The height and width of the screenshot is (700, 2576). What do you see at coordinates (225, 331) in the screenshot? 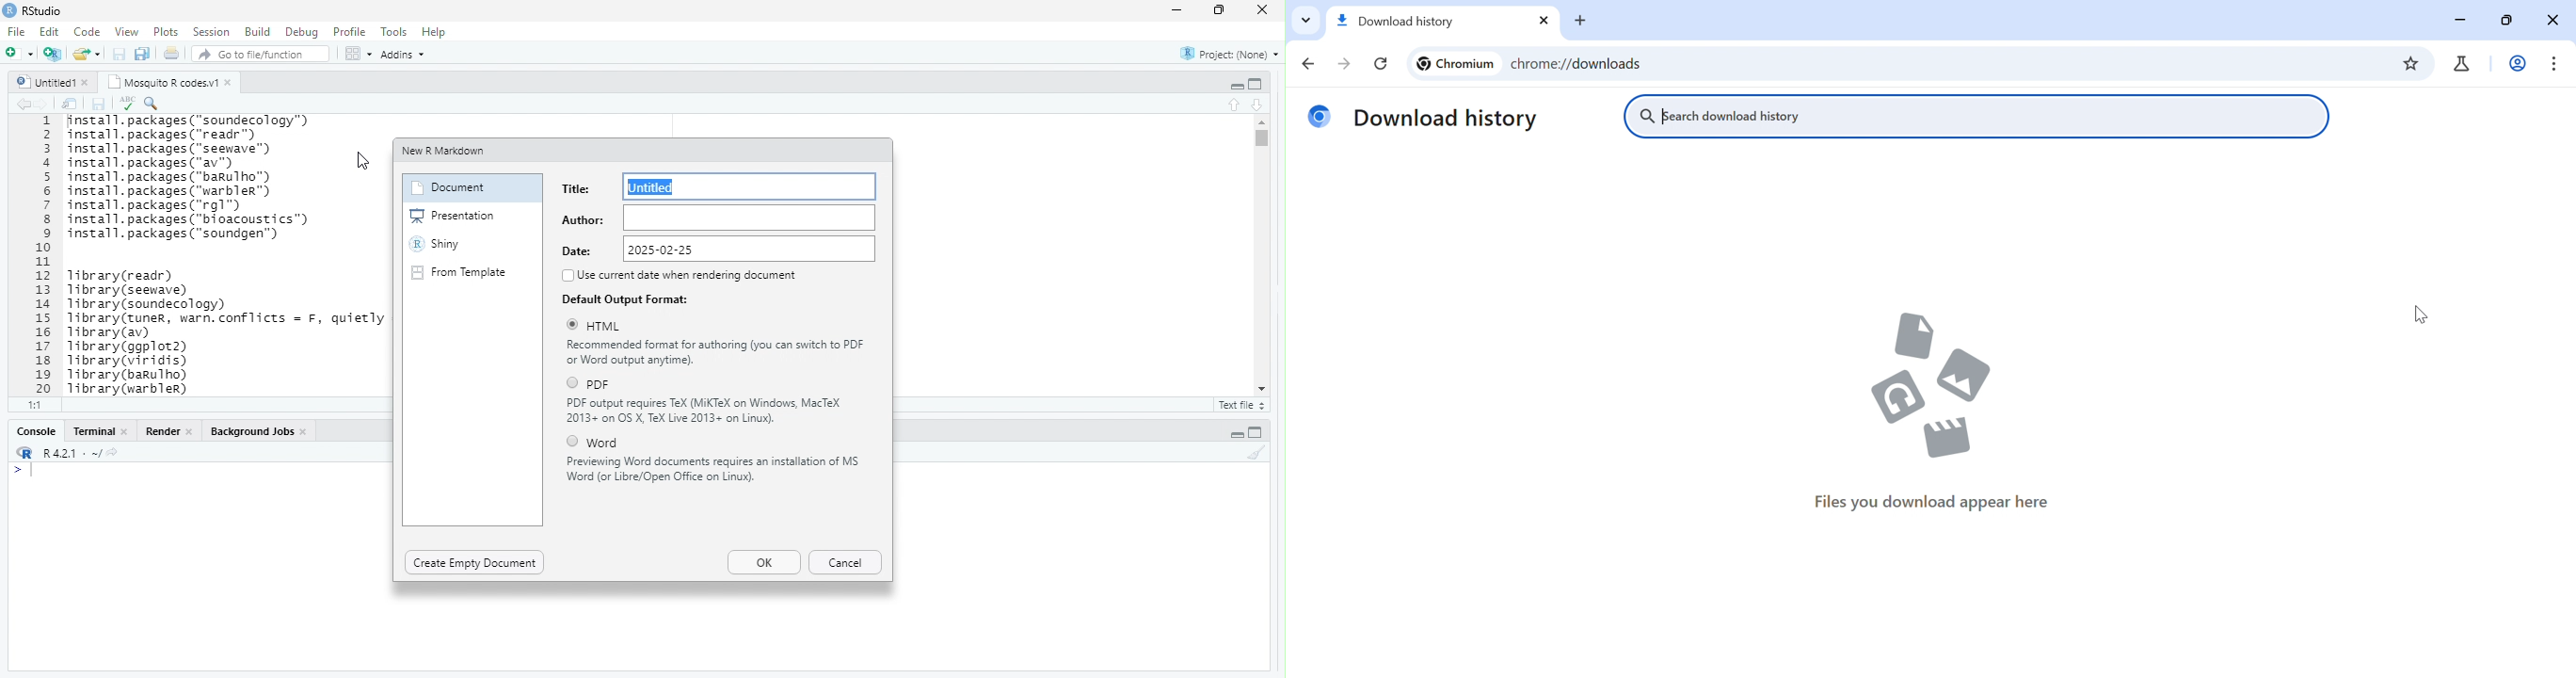
I see `library(readr) library(seewave) library(soundecology) library(tuner, warn. conflicts = F, quietly = T) library(av) library(gglot2) library(viridis) library (barulho) library (warbler)` at bounding box center [225, 331].